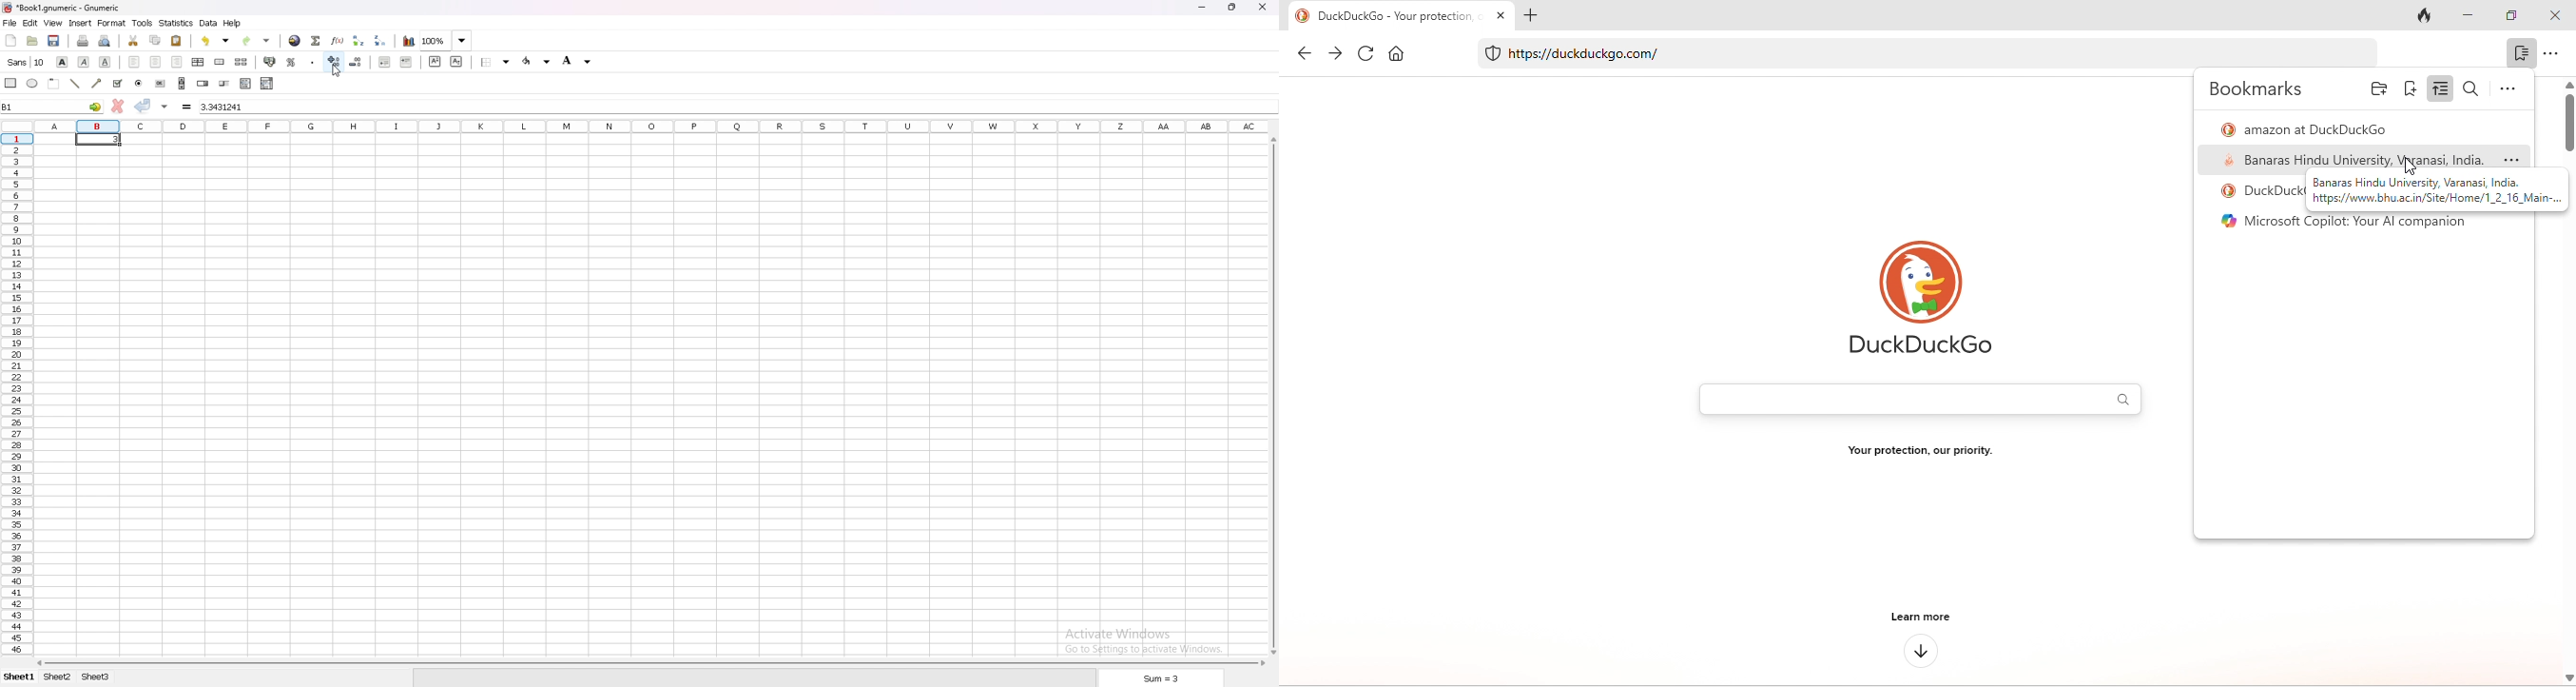 The image size is (2576, 700). What do you see at coordinates (83, 41) in the screenshot?
I see `print` at bounding box center [83, 41].